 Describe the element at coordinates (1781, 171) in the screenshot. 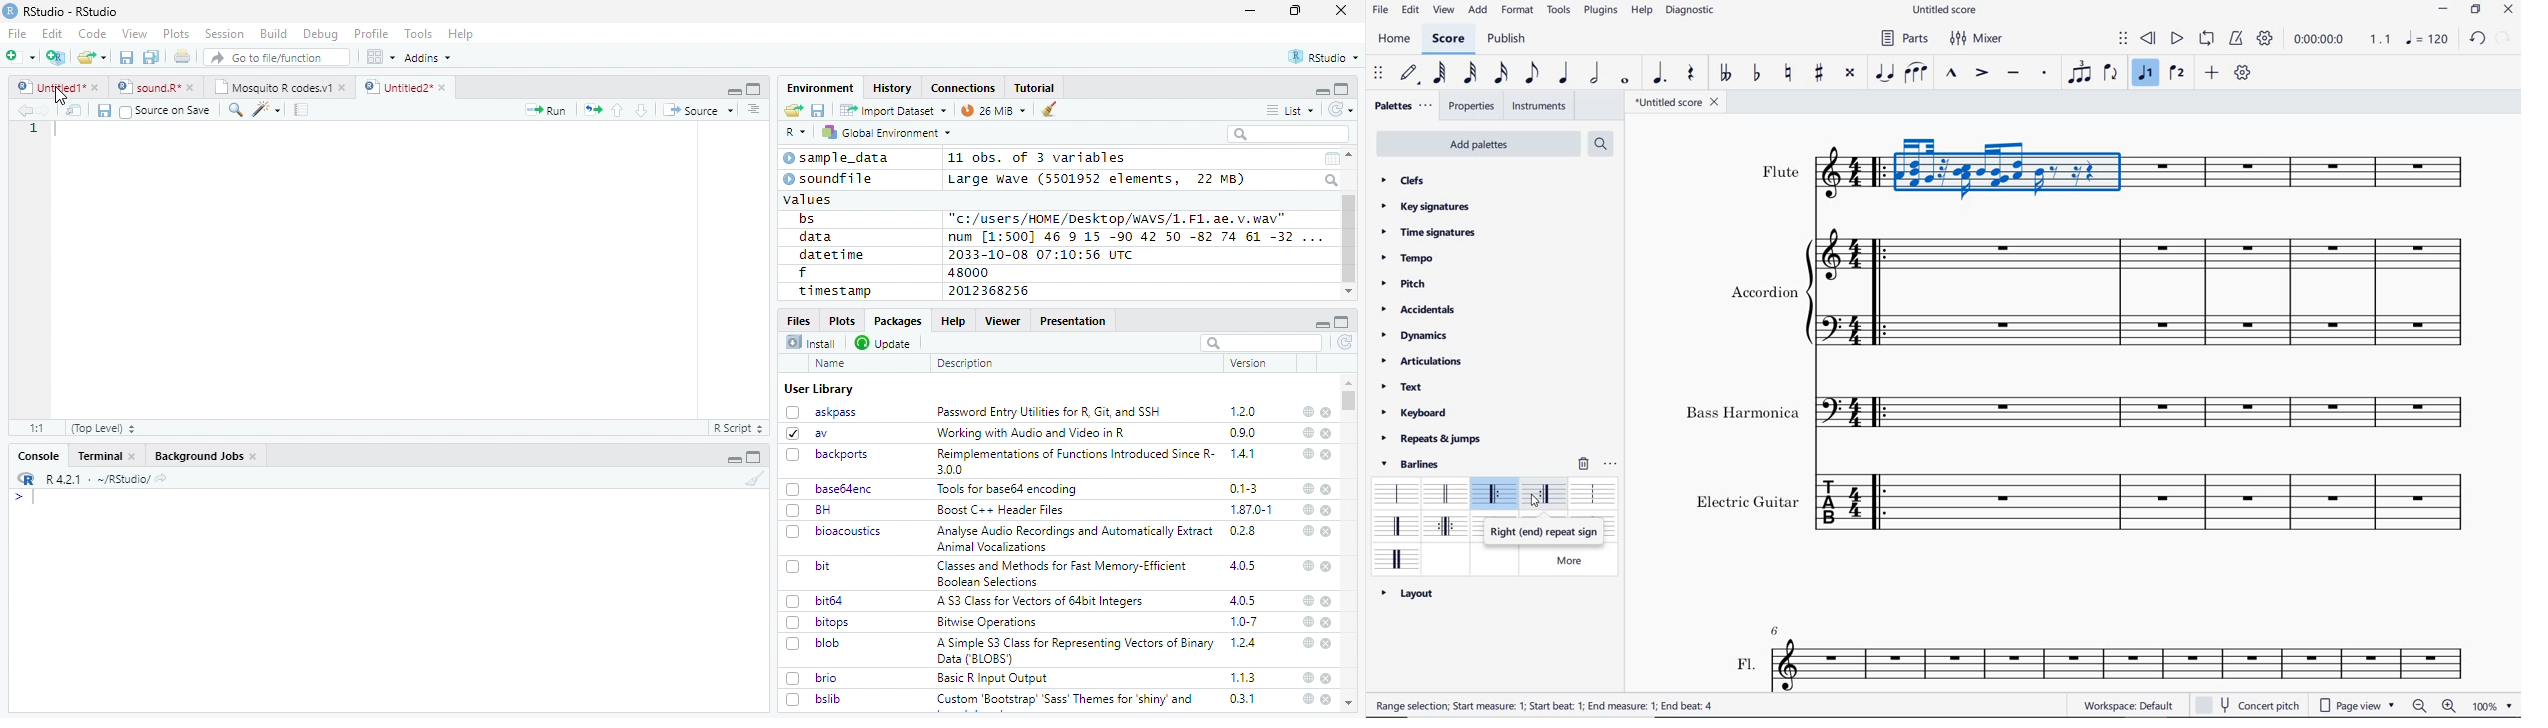

I see `text` at that location.